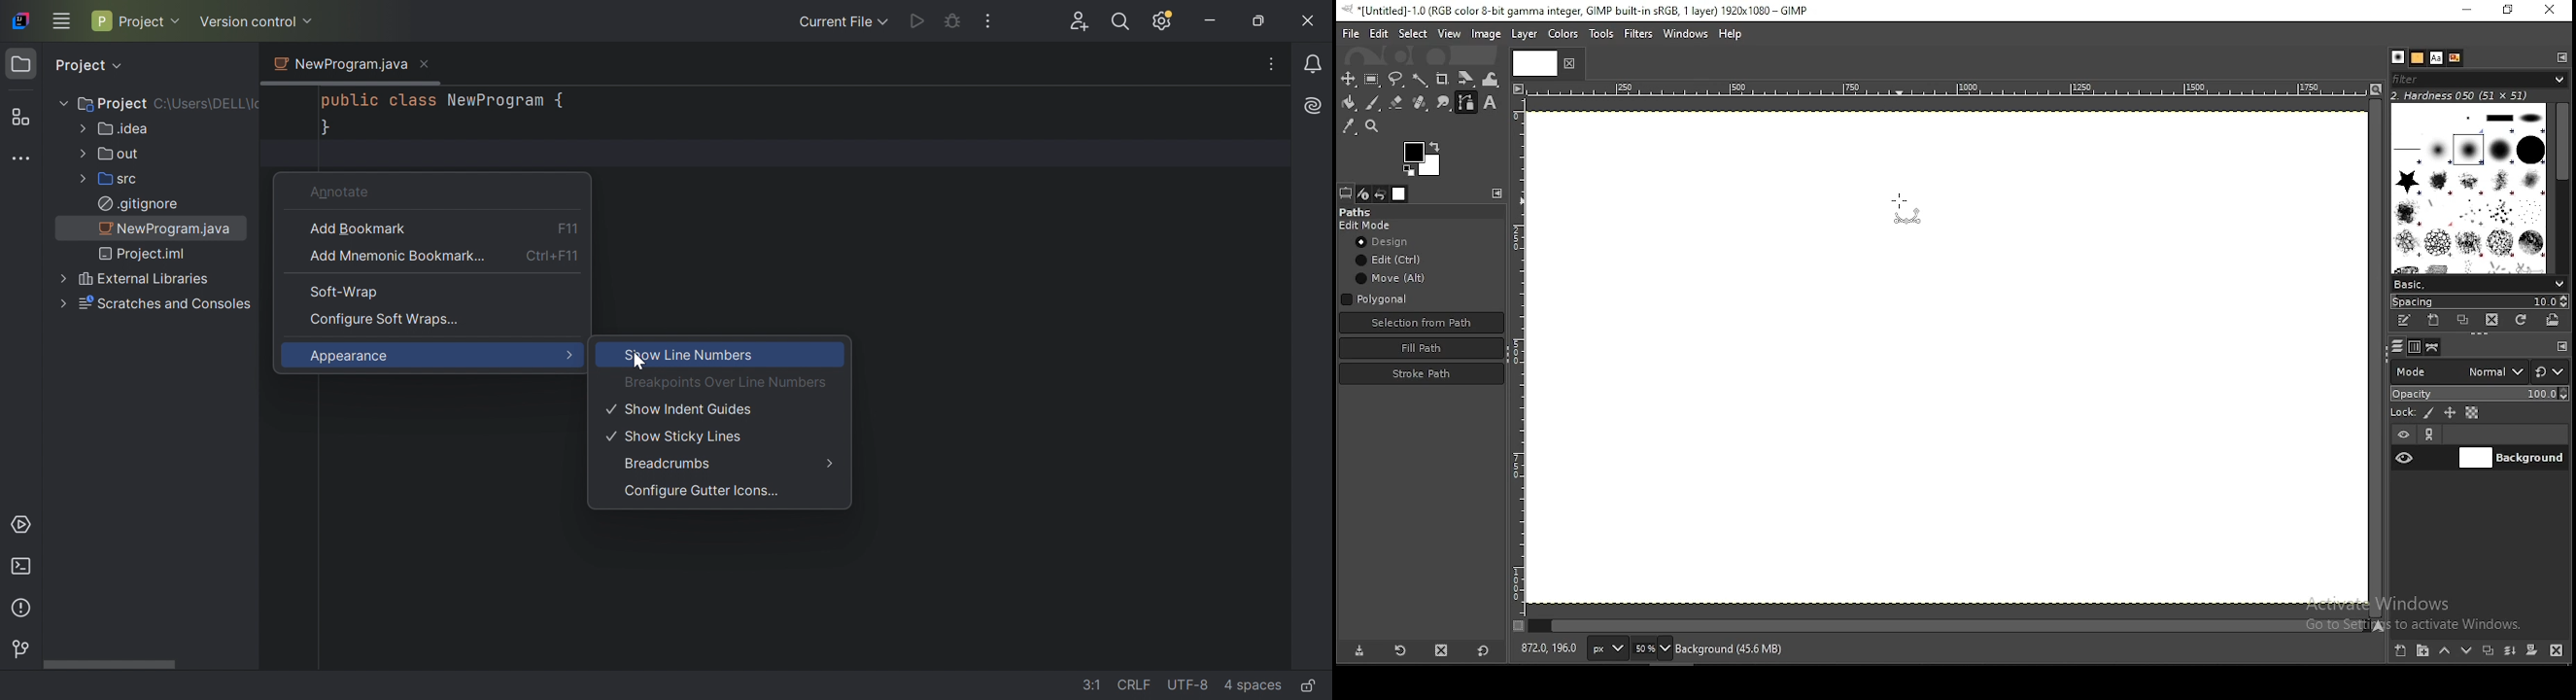  Describe the element at coordinates (1351, 34) in the screenshot. I see `file` at that location.